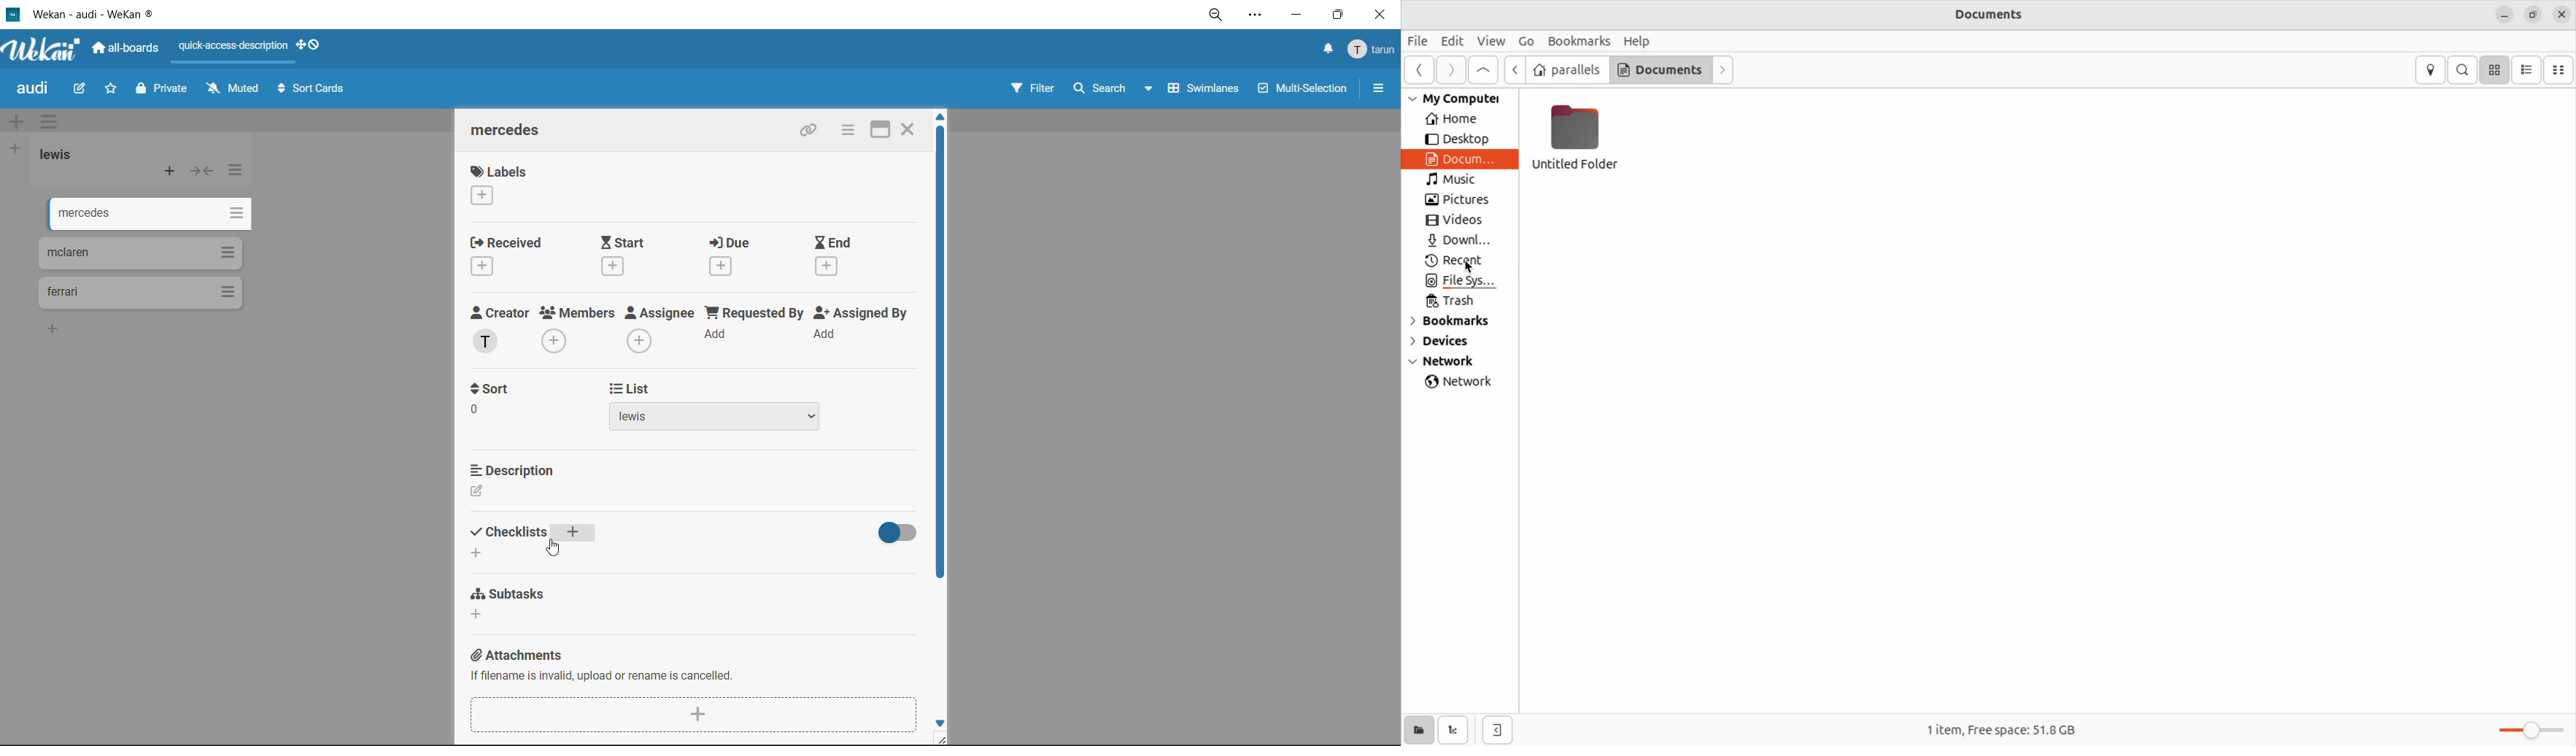 The image size is (2576, 756). I want to click on list title, so click(62, 155).